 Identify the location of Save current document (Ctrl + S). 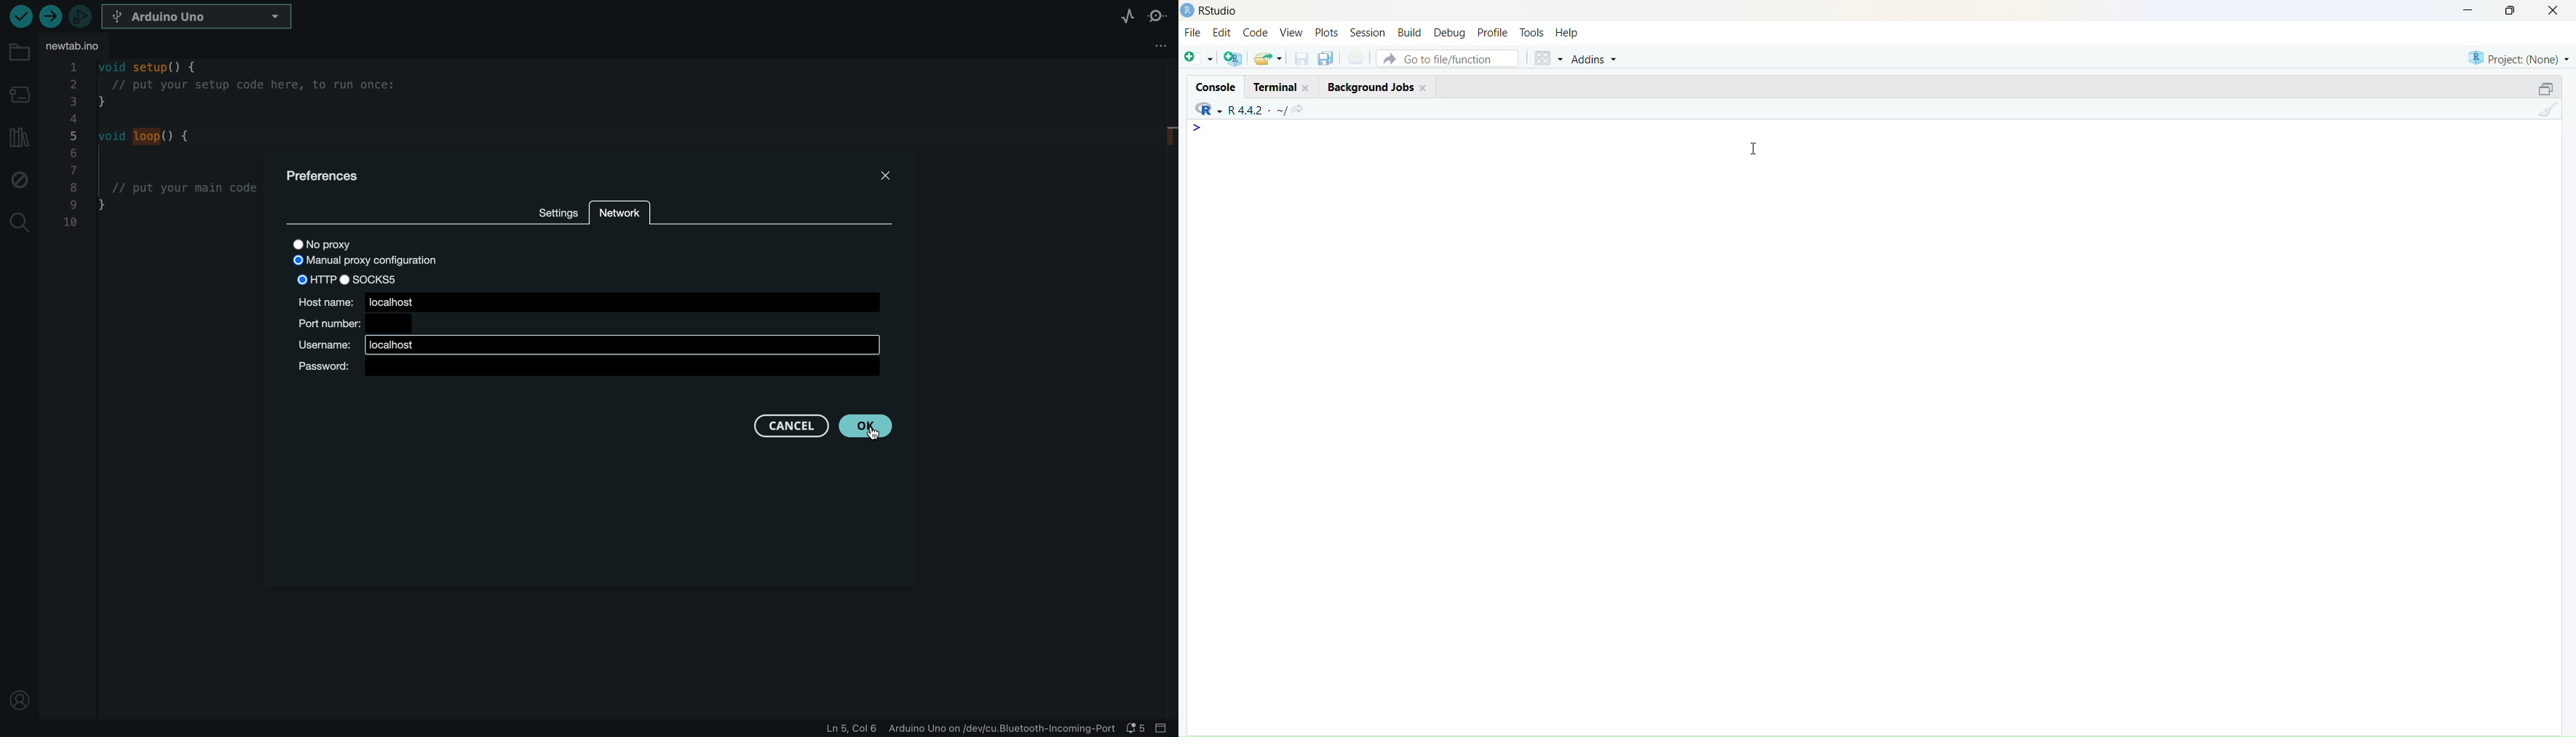
(1300, 60).